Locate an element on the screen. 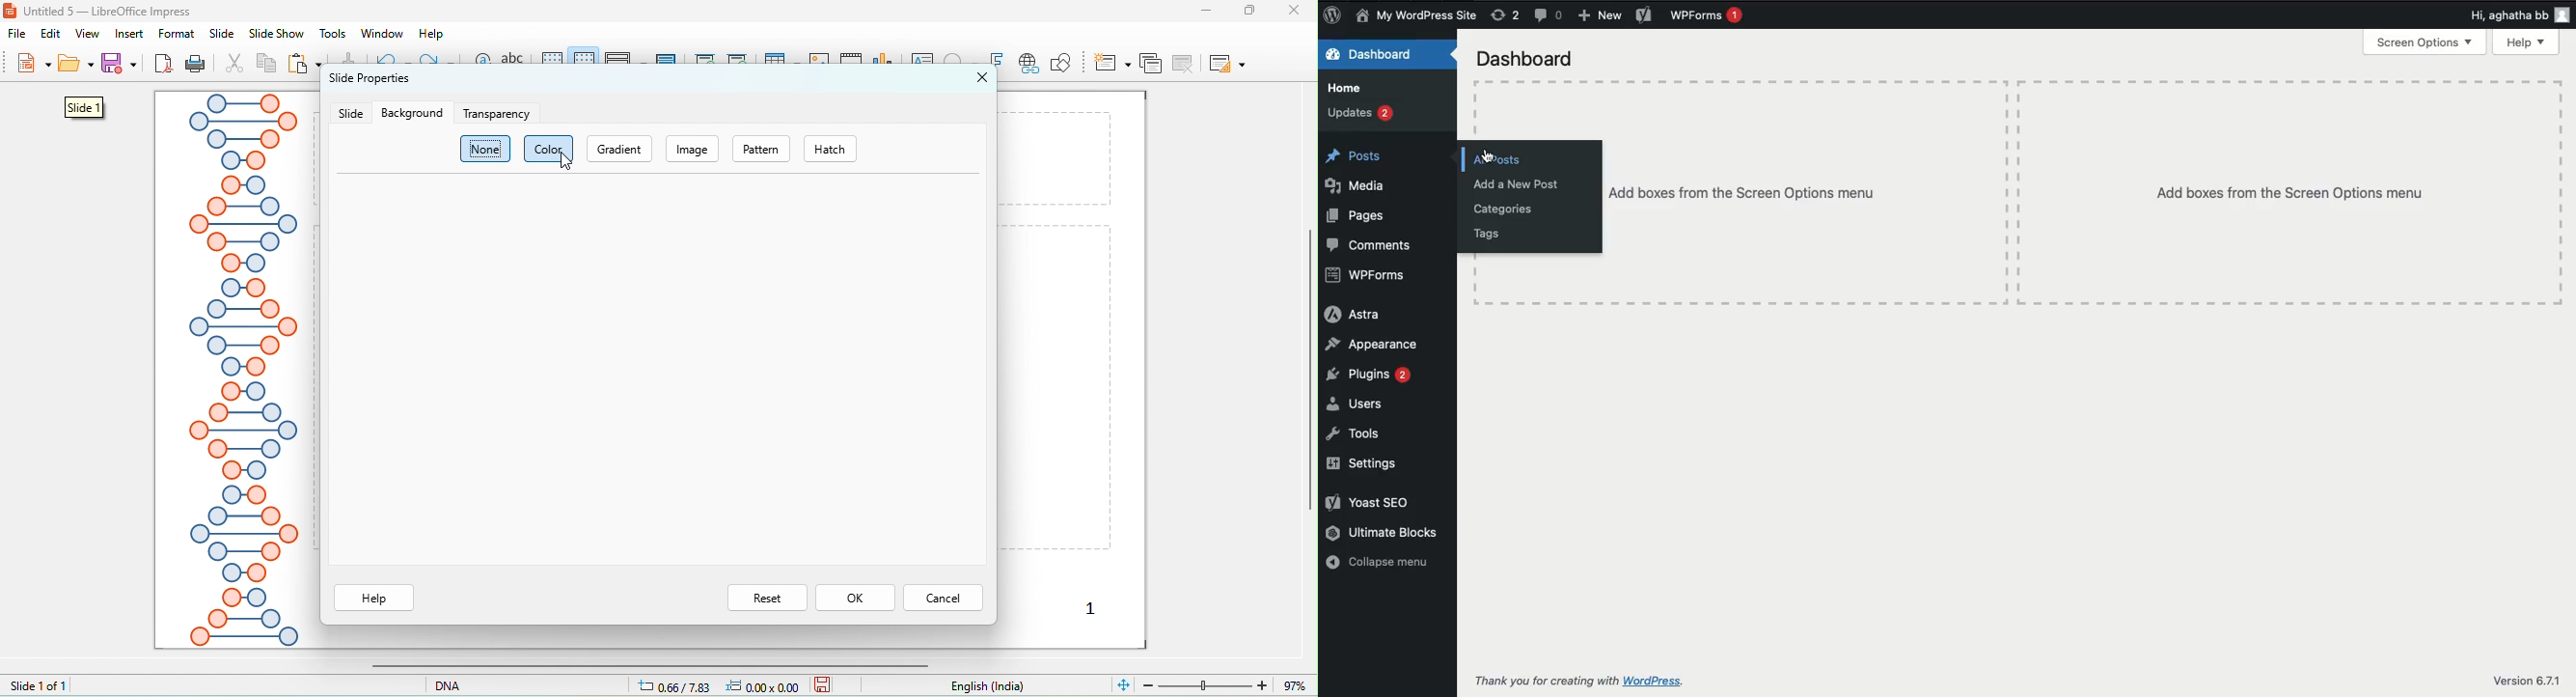  slide properties is located at coordinates (369, 83).